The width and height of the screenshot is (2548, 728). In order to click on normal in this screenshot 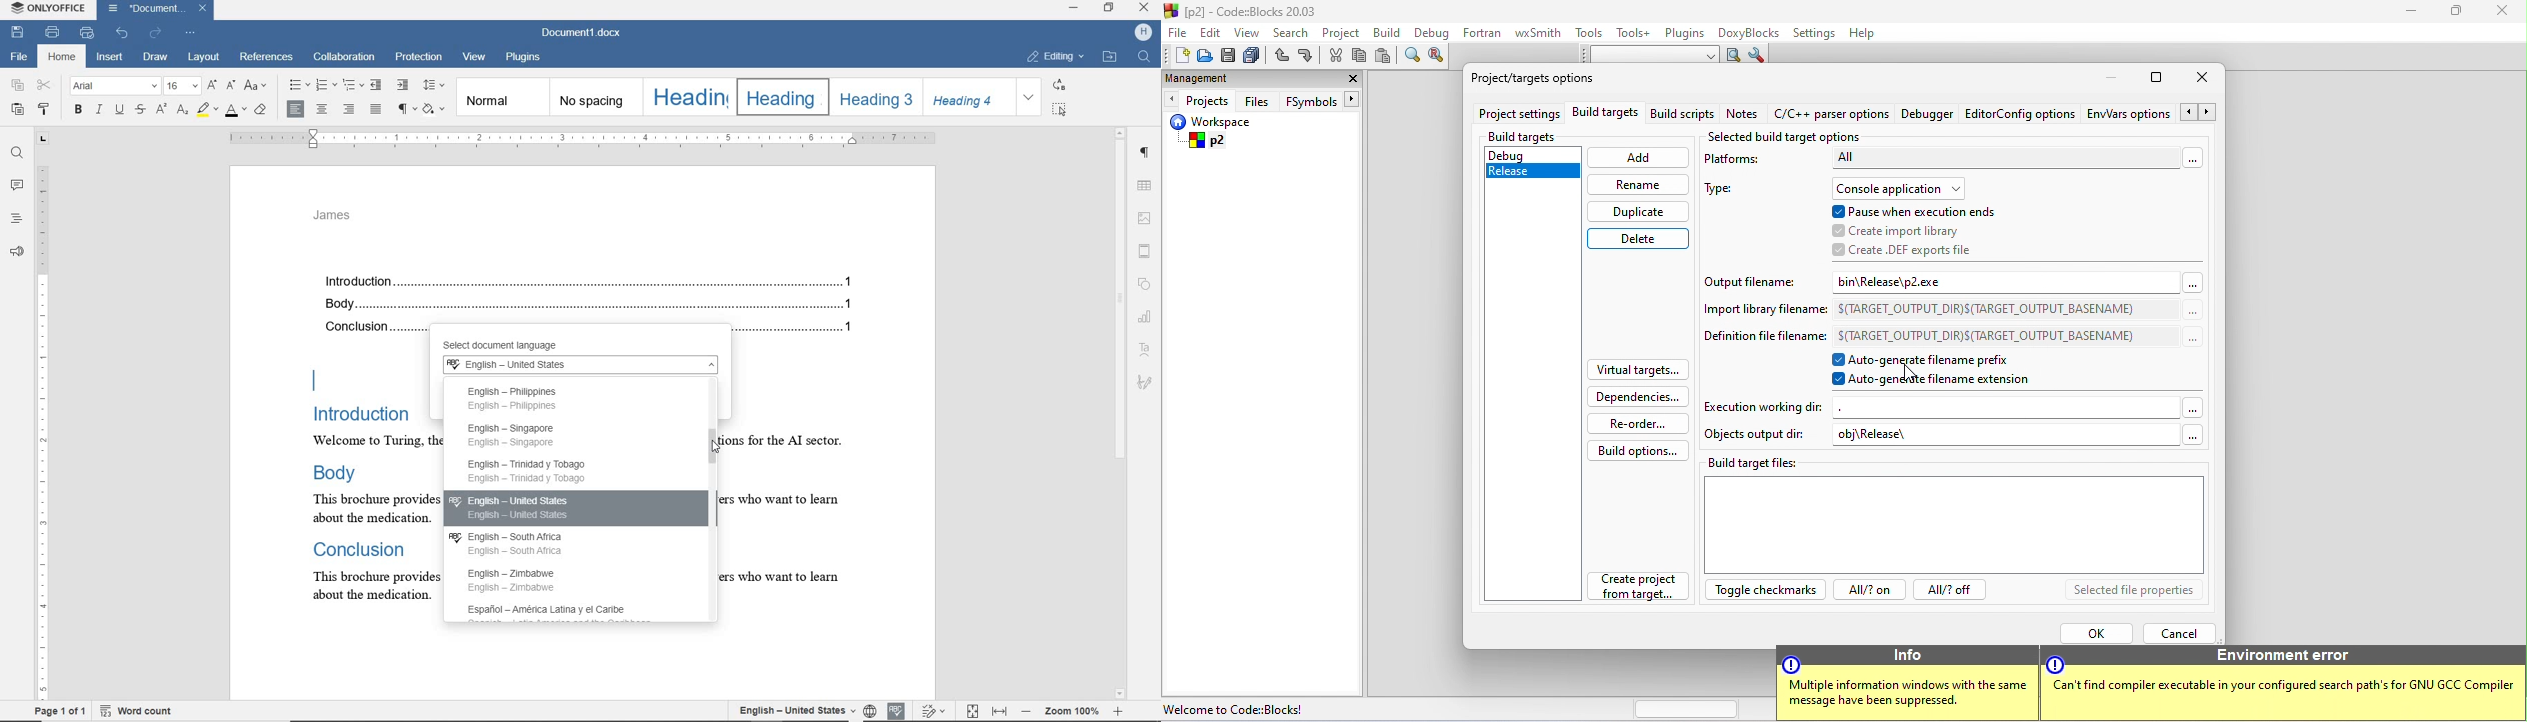, I will do `click(502, 96)`.